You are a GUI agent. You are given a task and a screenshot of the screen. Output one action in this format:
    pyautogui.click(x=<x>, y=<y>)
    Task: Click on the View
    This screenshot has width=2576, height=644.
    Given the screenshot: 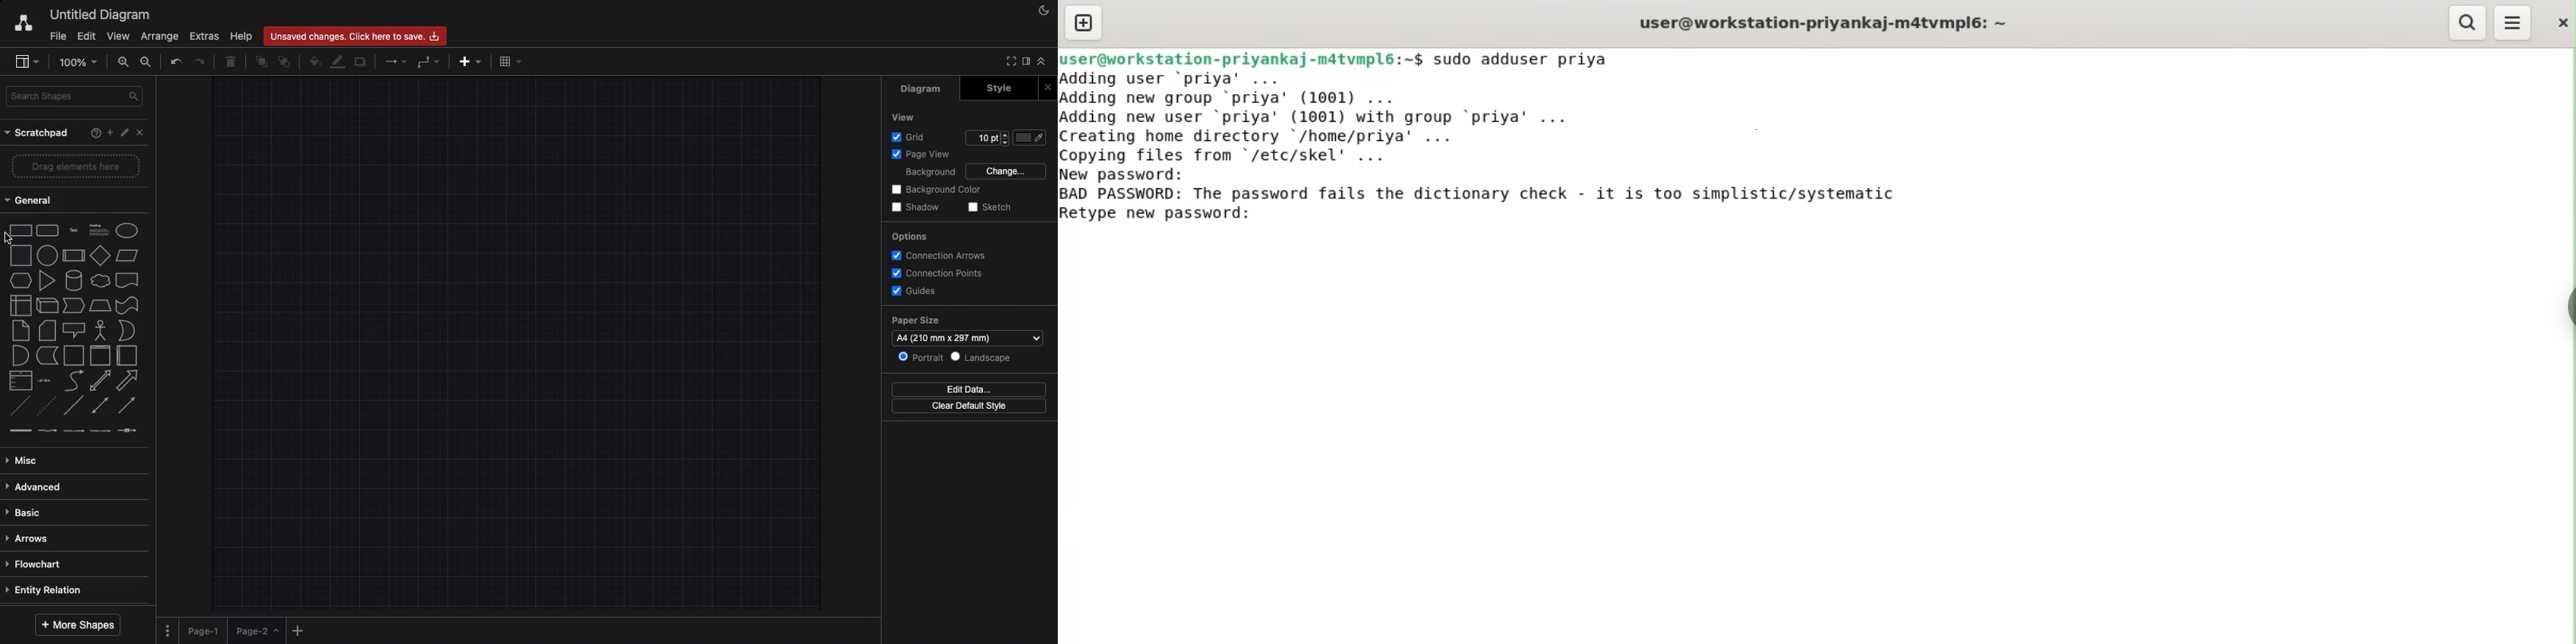 What is the action you would take?
    pyautogui.click(x=906, y=118)
    